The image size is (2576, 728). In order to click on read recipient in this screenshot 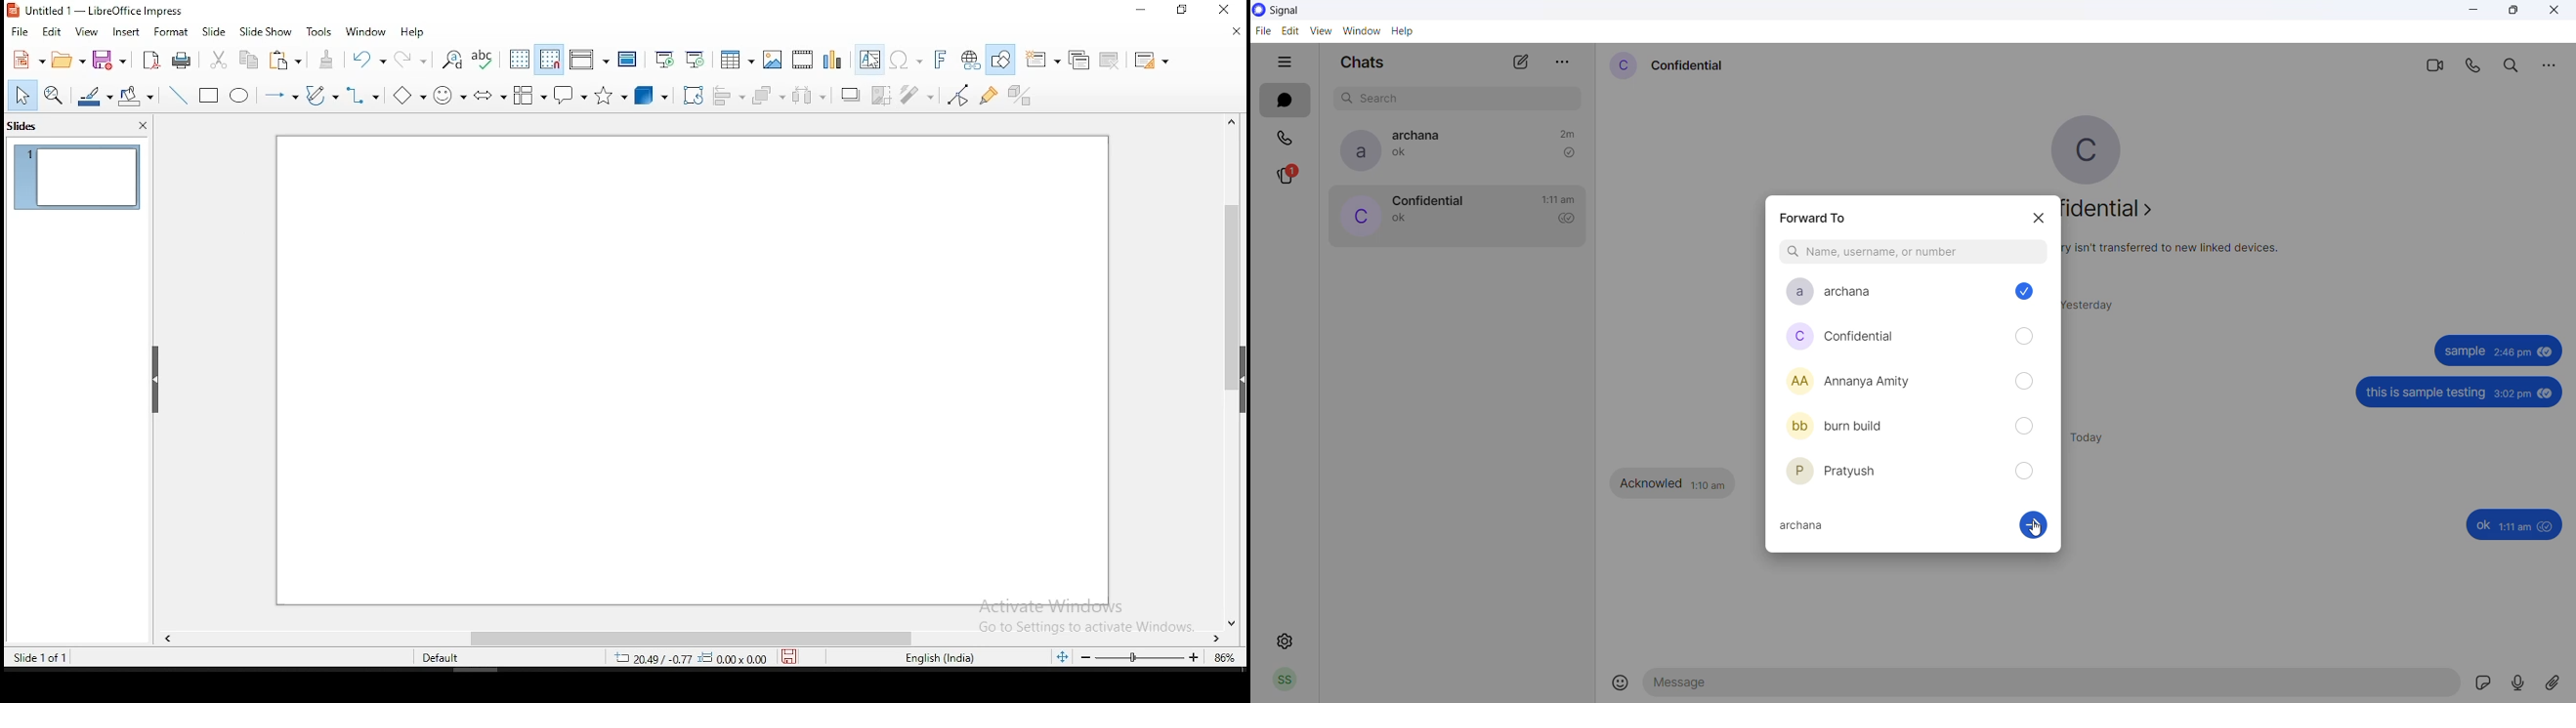, I will do `click(1569, 153)`.